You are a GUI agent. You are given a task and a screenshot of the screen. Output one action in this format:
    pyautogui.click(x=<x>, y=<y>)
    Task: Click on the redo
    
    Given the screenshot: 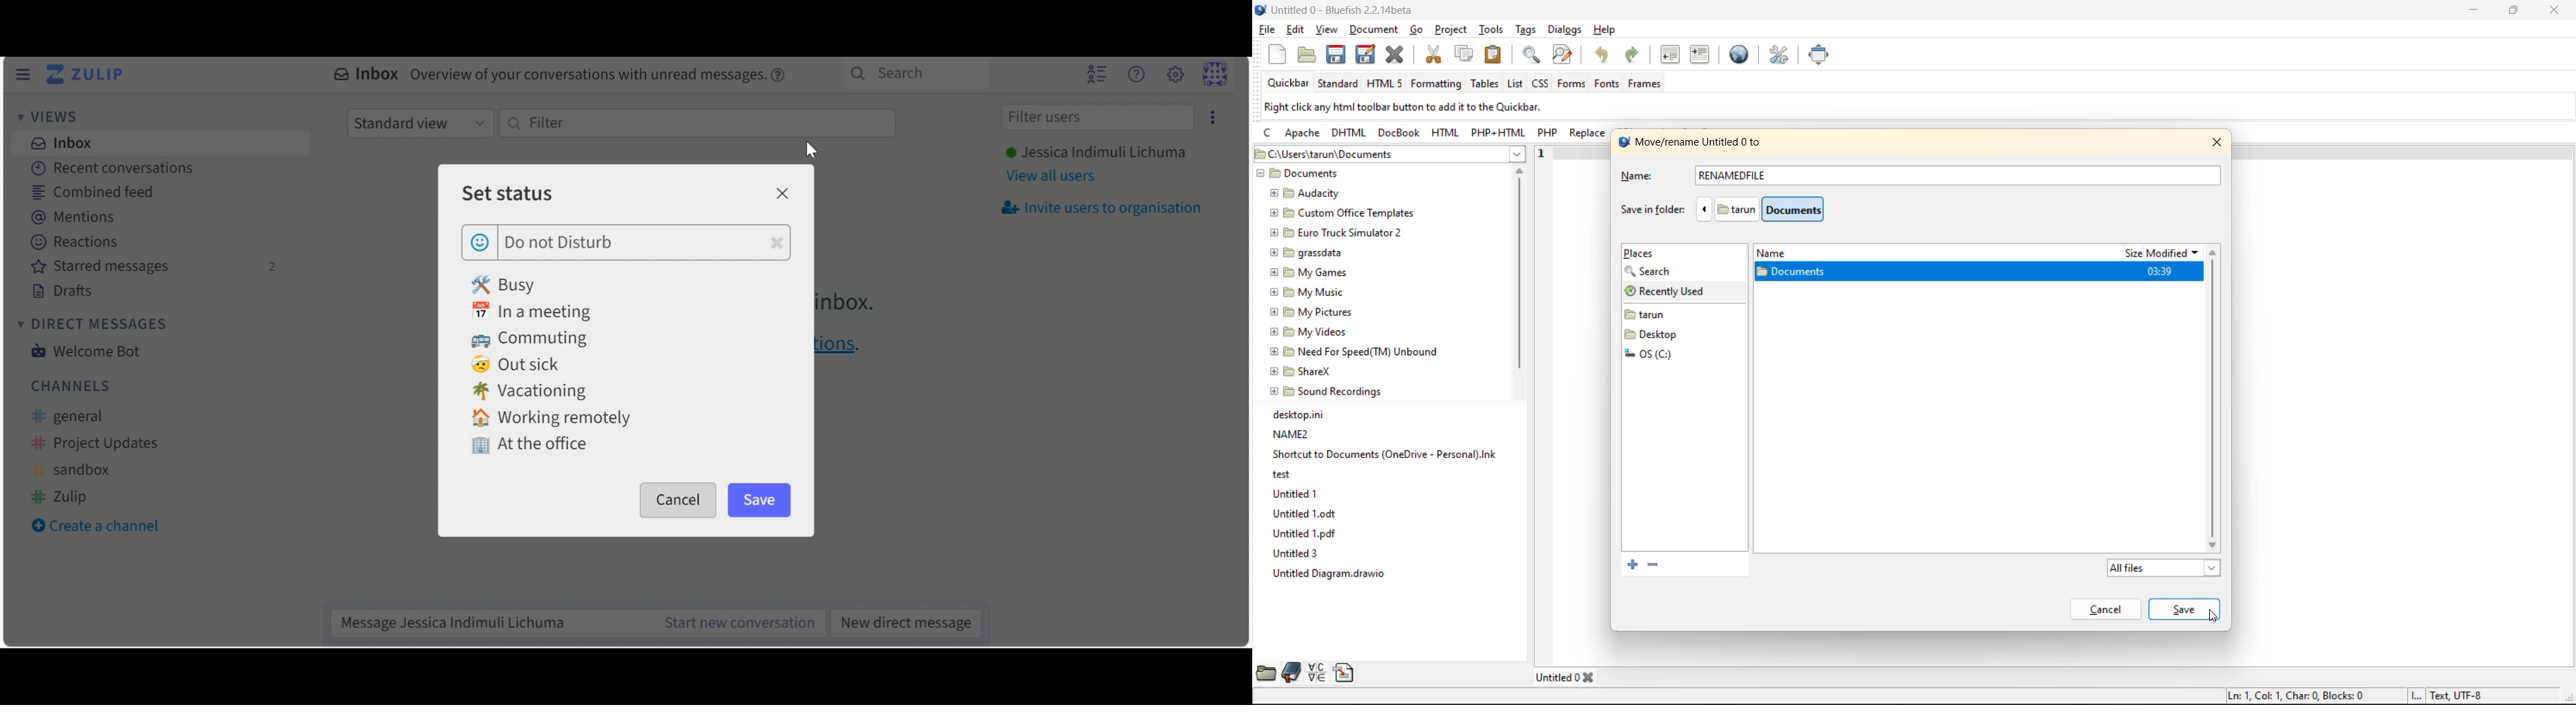 What is the action you would take?
    pyautogui.click(x=1639, y=59)
    